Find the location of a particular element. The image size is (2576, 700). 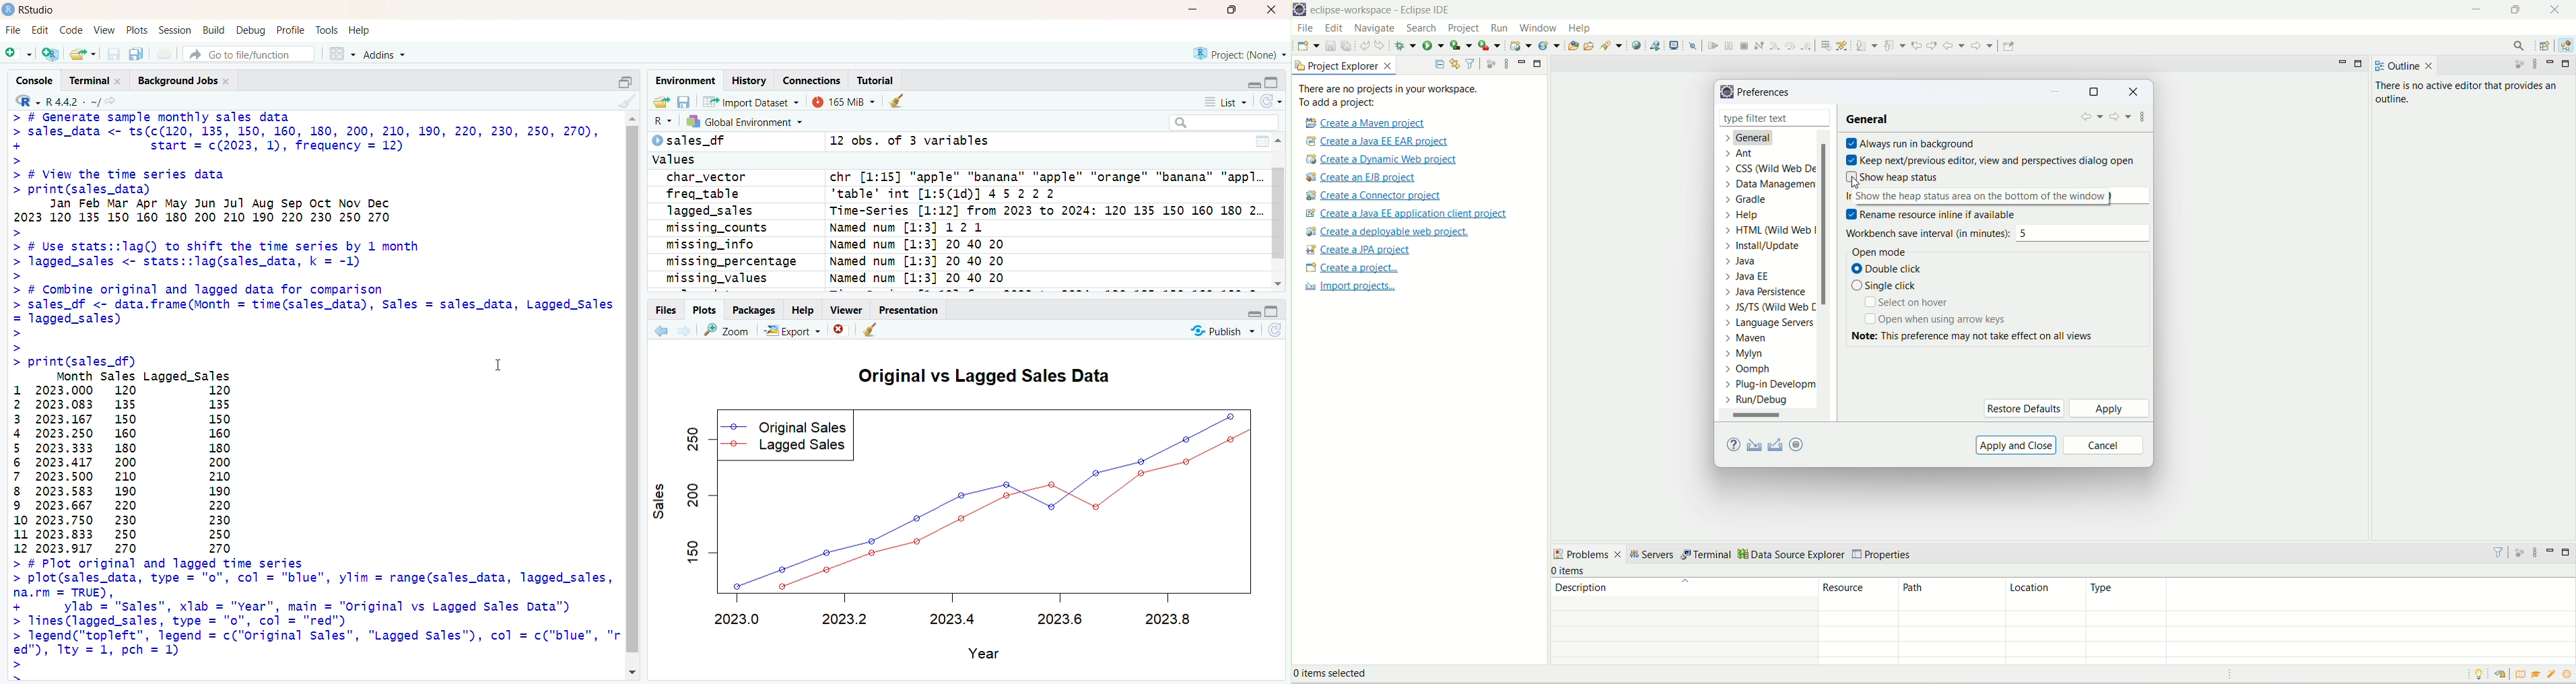

sales is located at coordinates (661, 504).